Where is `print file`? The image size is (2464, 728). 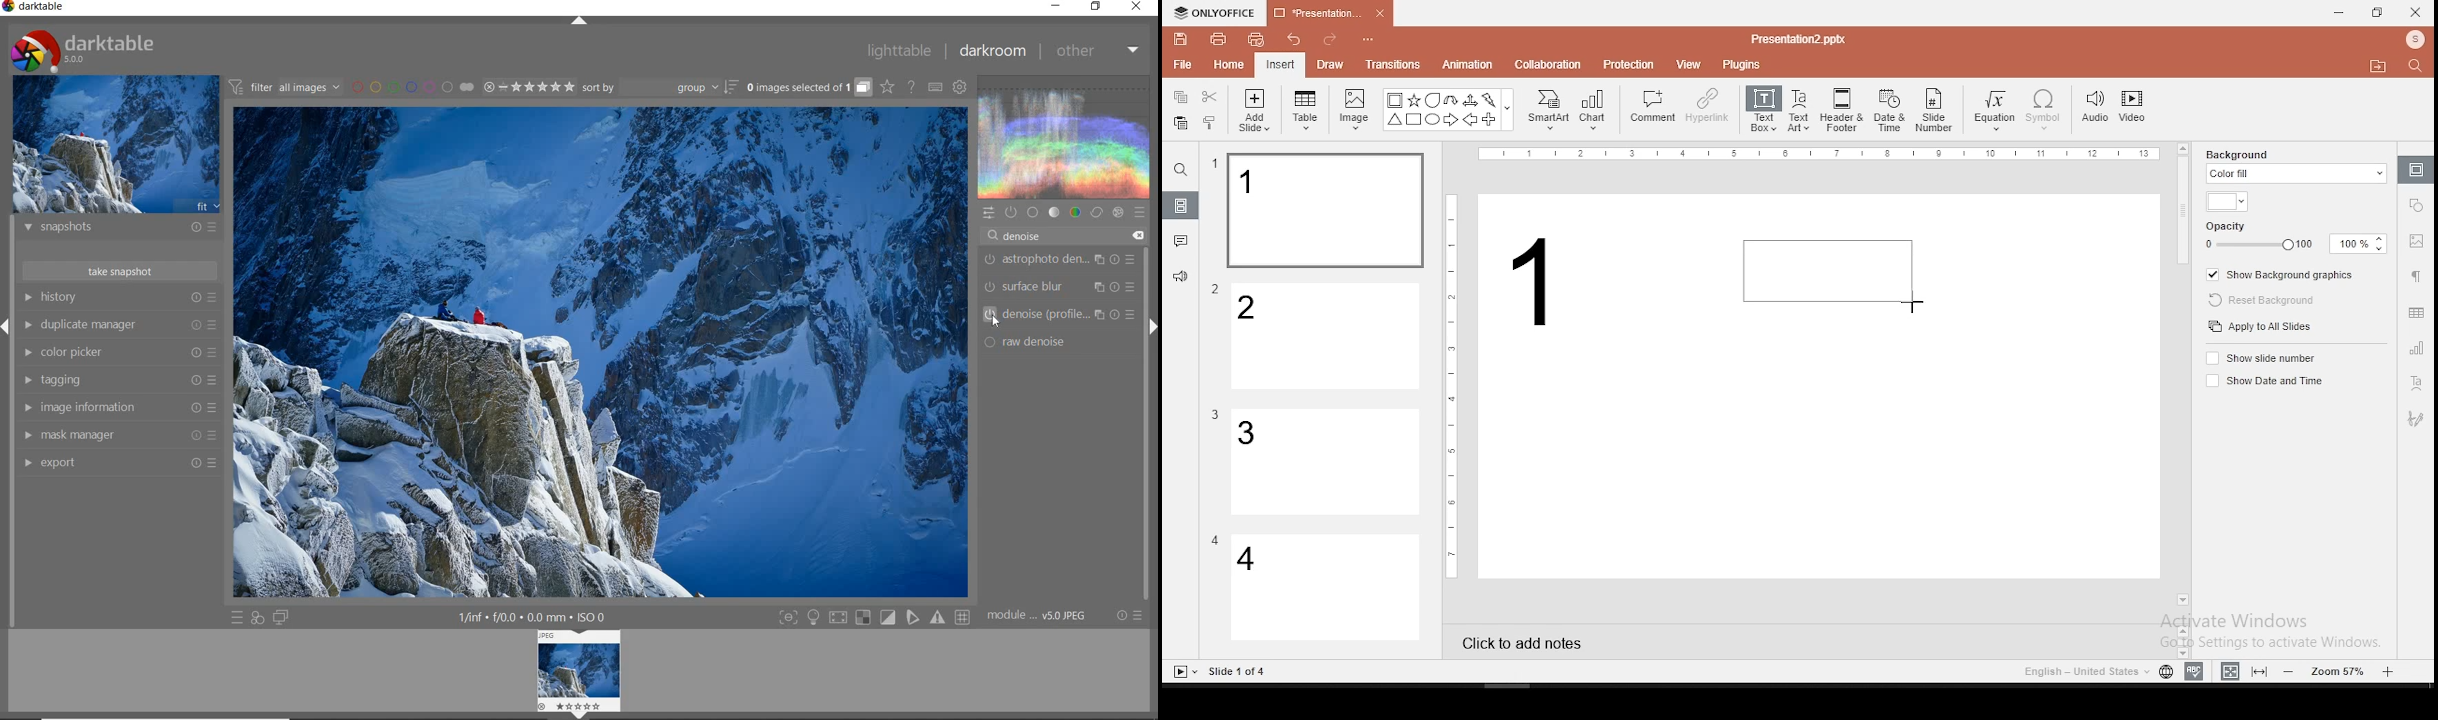 print file is located at coordinates (1218, 37).